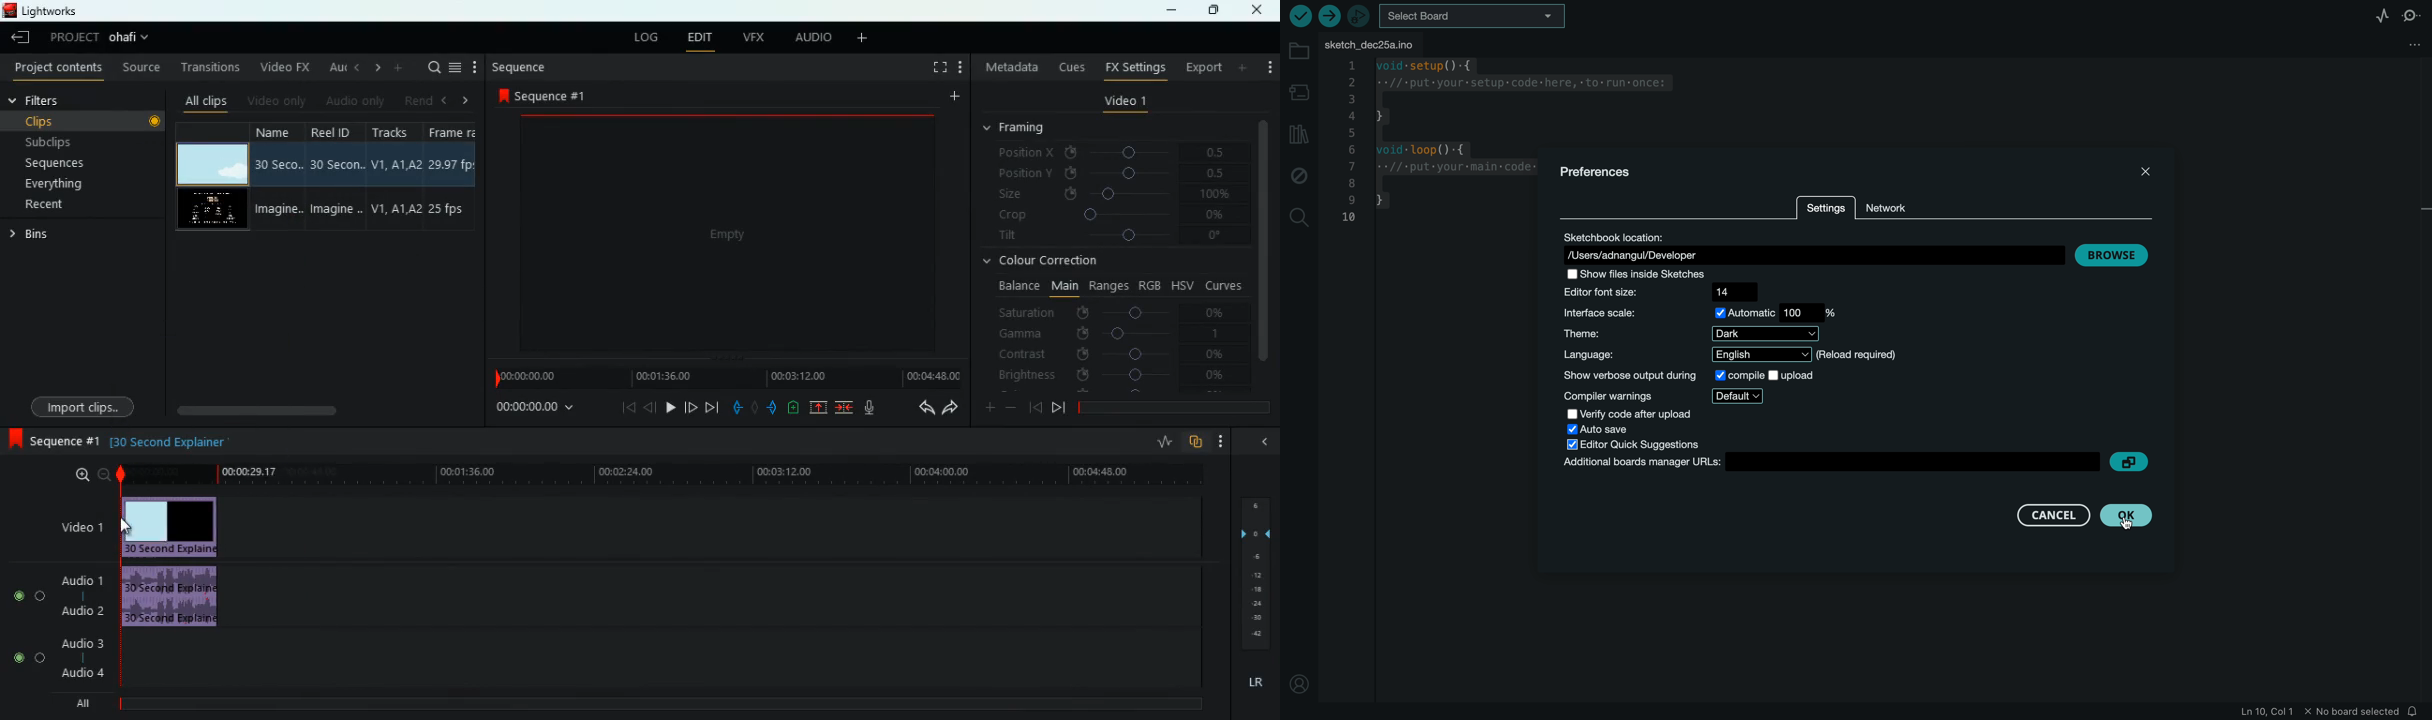 The width and height of the screenshot is (2436, 728). What do you see at coordinates (1435, 147) in the screenshot?
I see `code` at bounding box center [1435, 147].